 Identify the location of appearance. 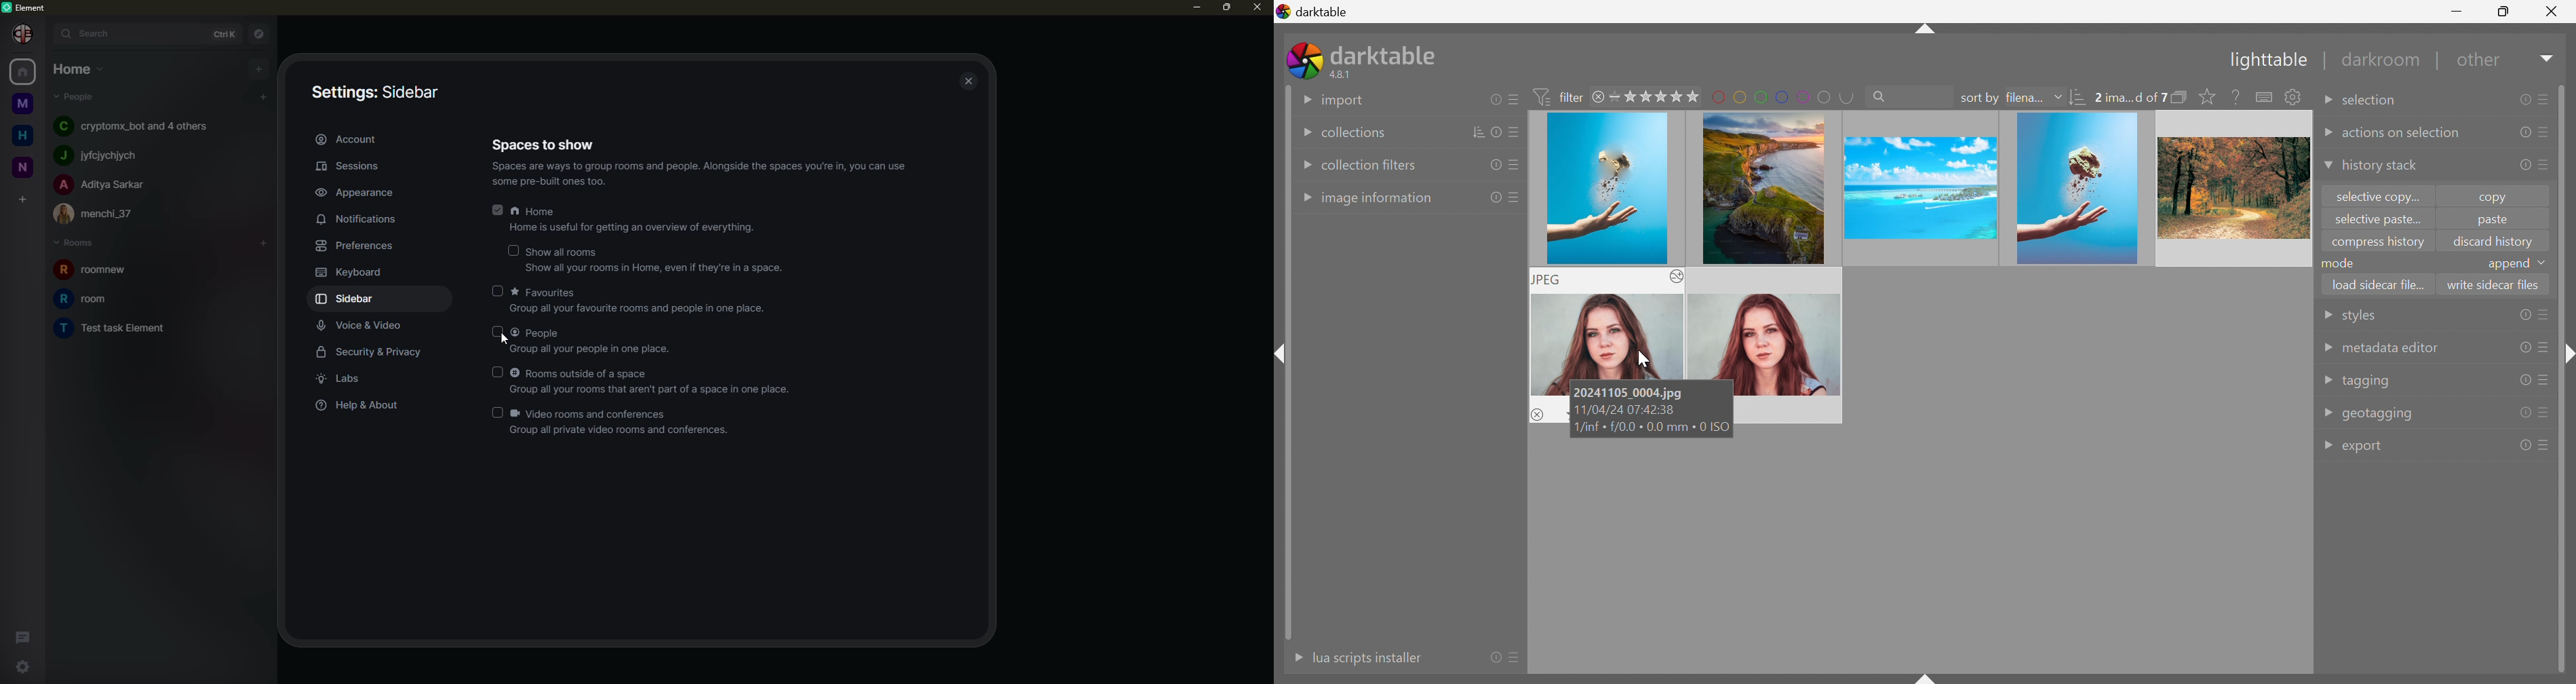
(356, 190).